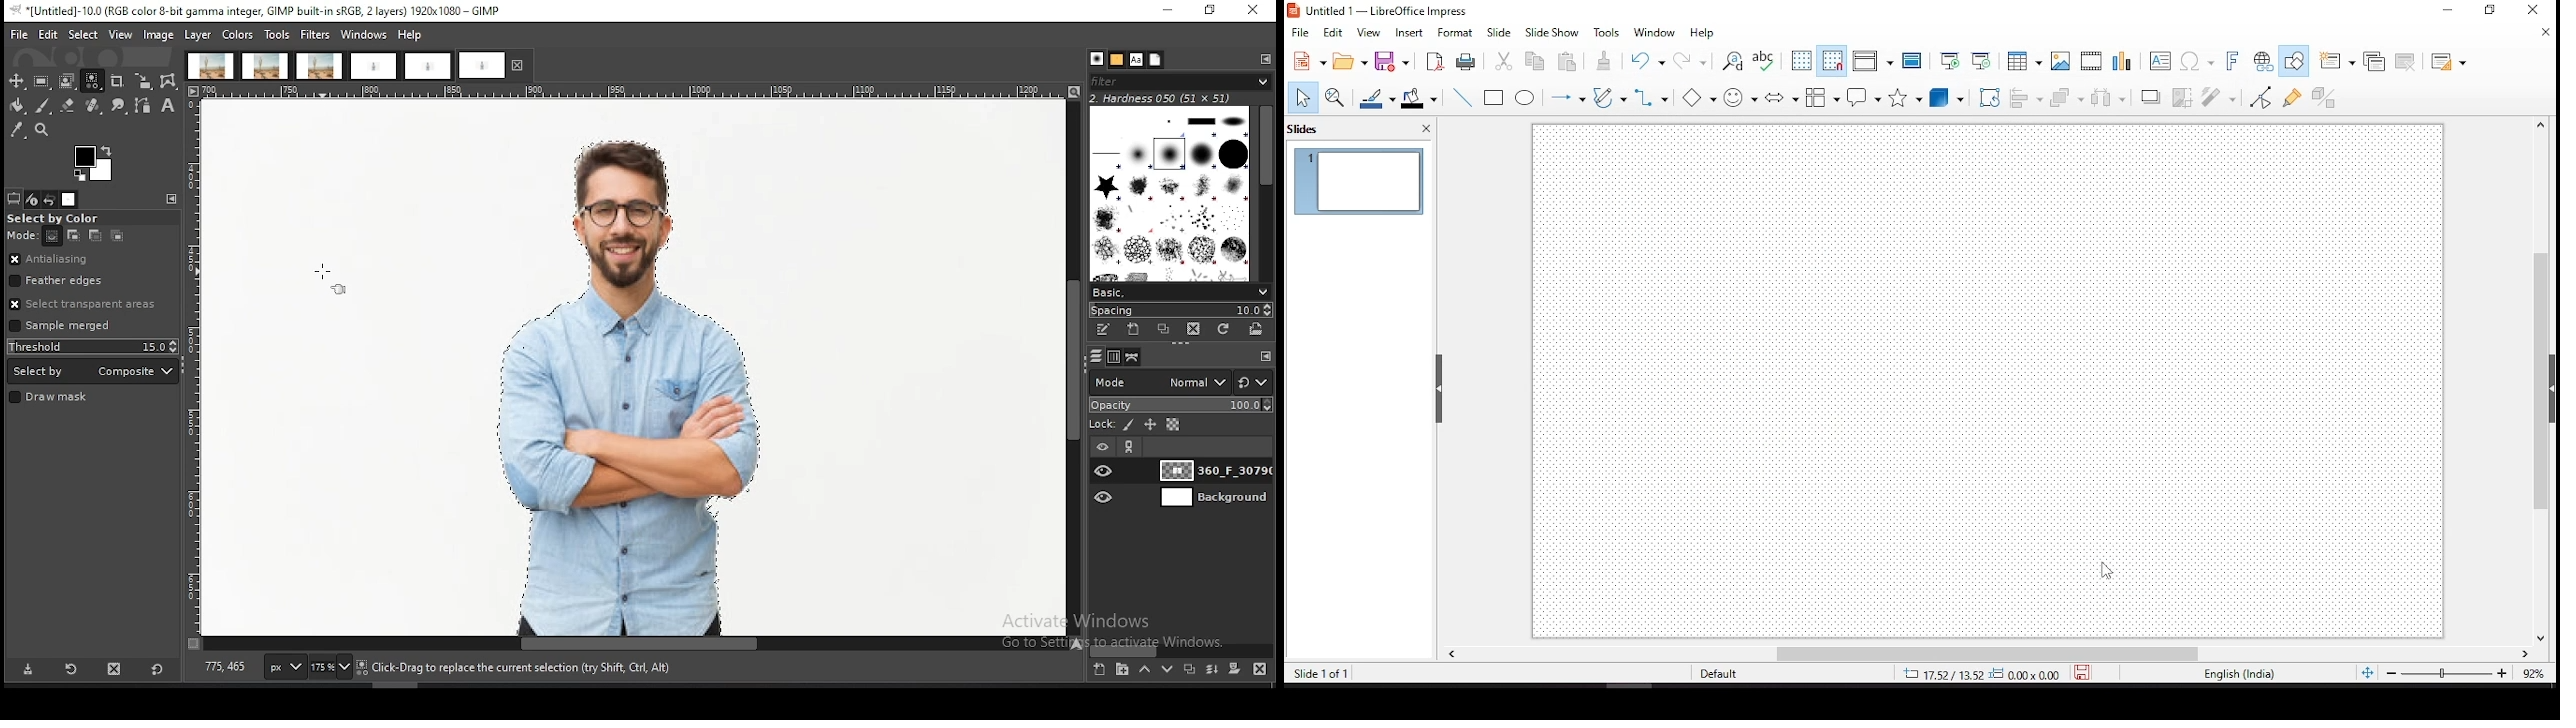 Image resolution: width=2576 pixels, height=728 pixels. What do you see at coordinates (237, 35) in the screenshot?
I see `colors` at bounding box center [237, 35].